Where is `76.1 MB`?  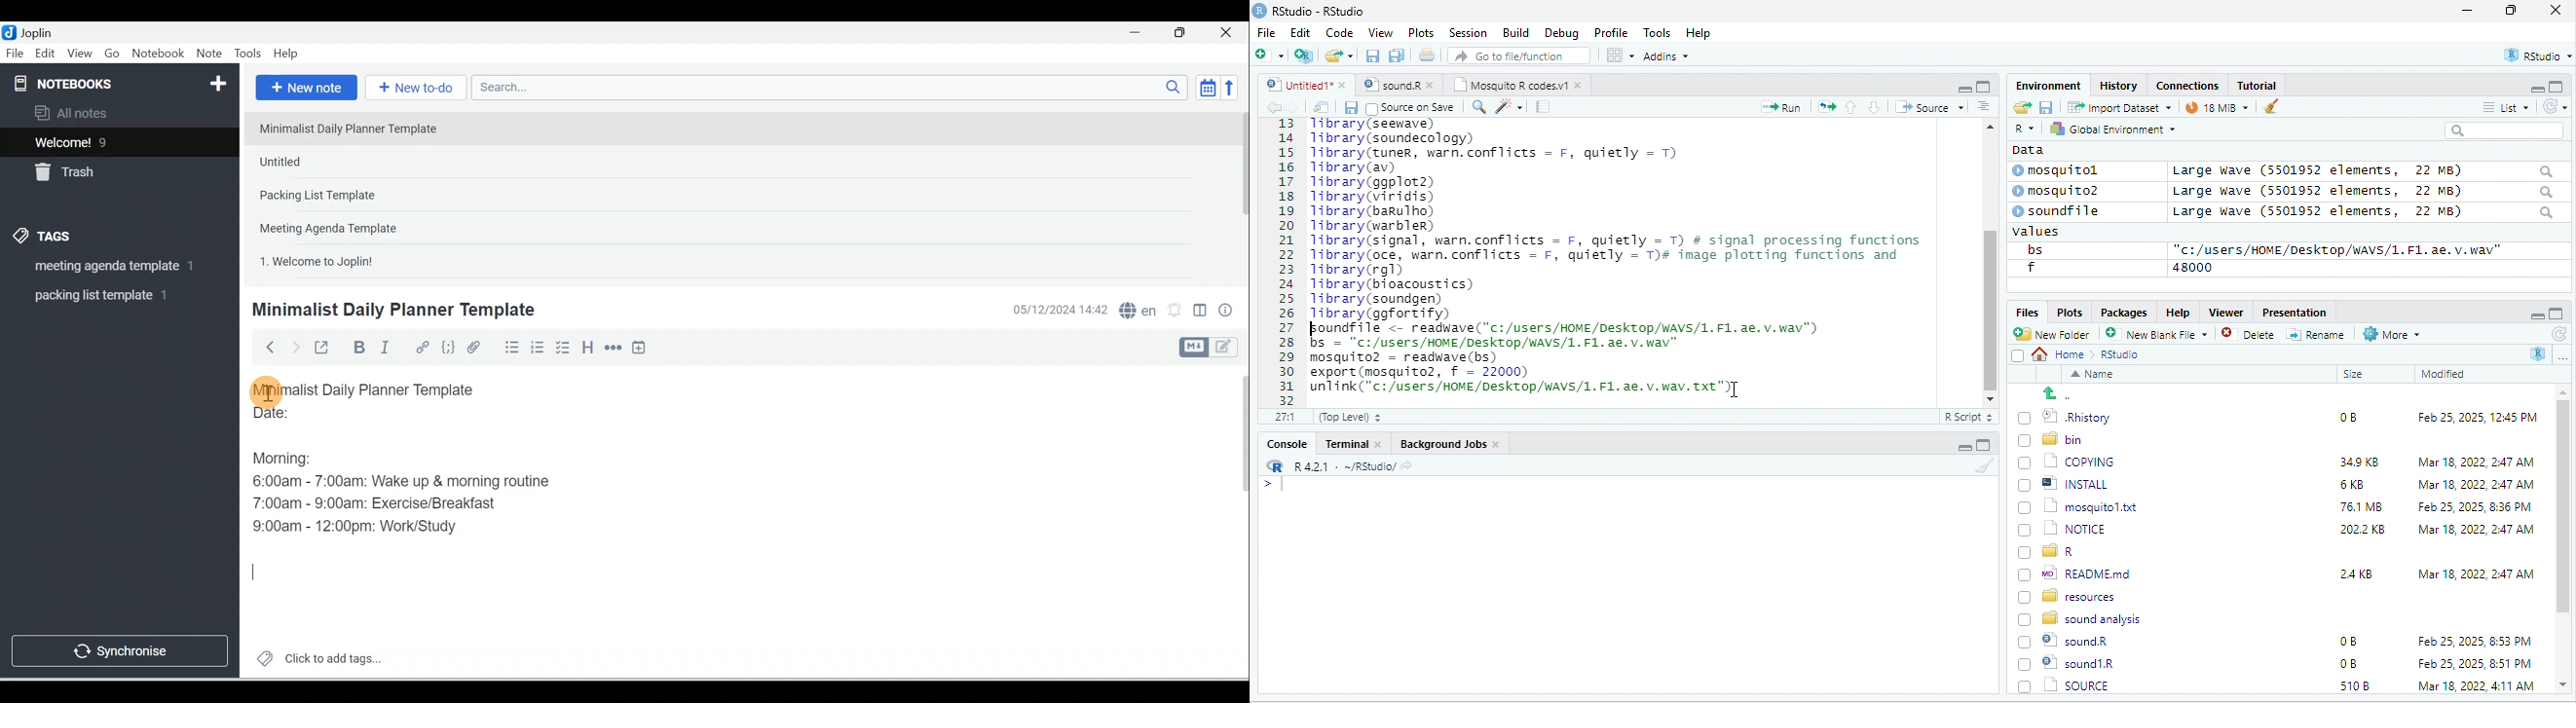 76.1 MB is located at coordinates (2361, 505).